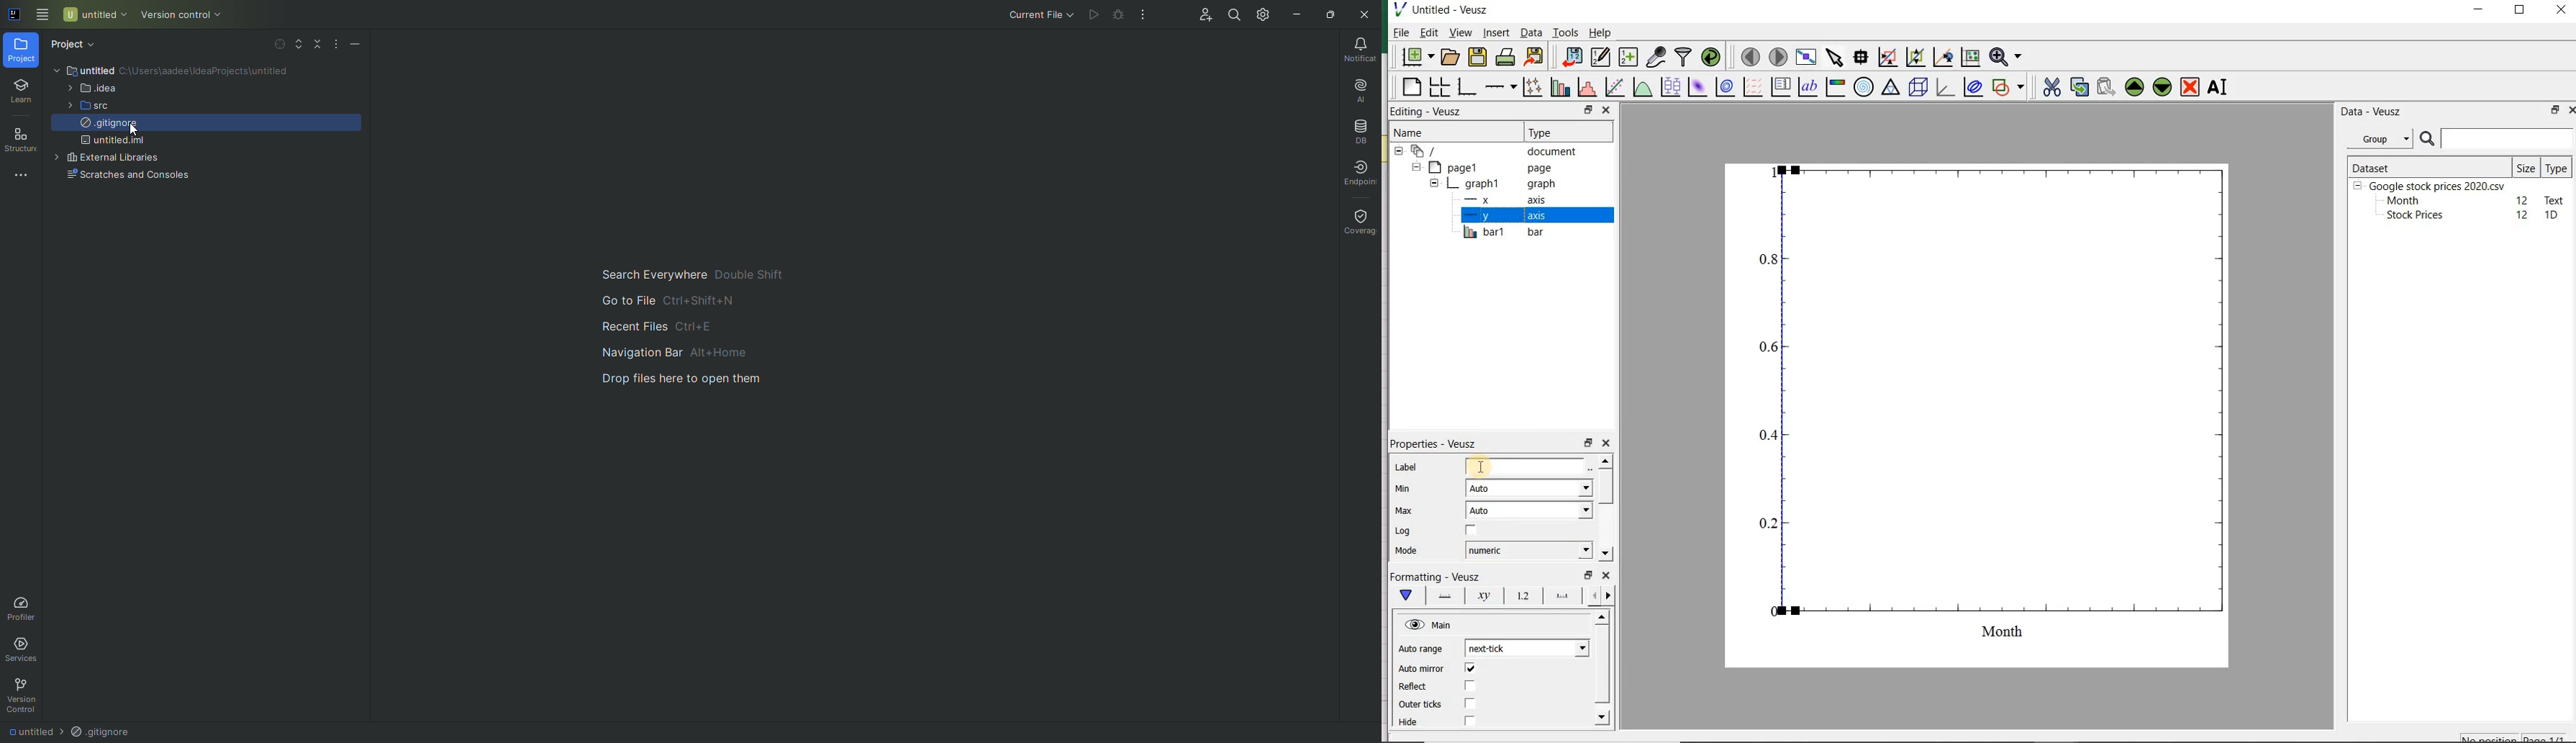  I want to click on Edit, so click(1428, 32).